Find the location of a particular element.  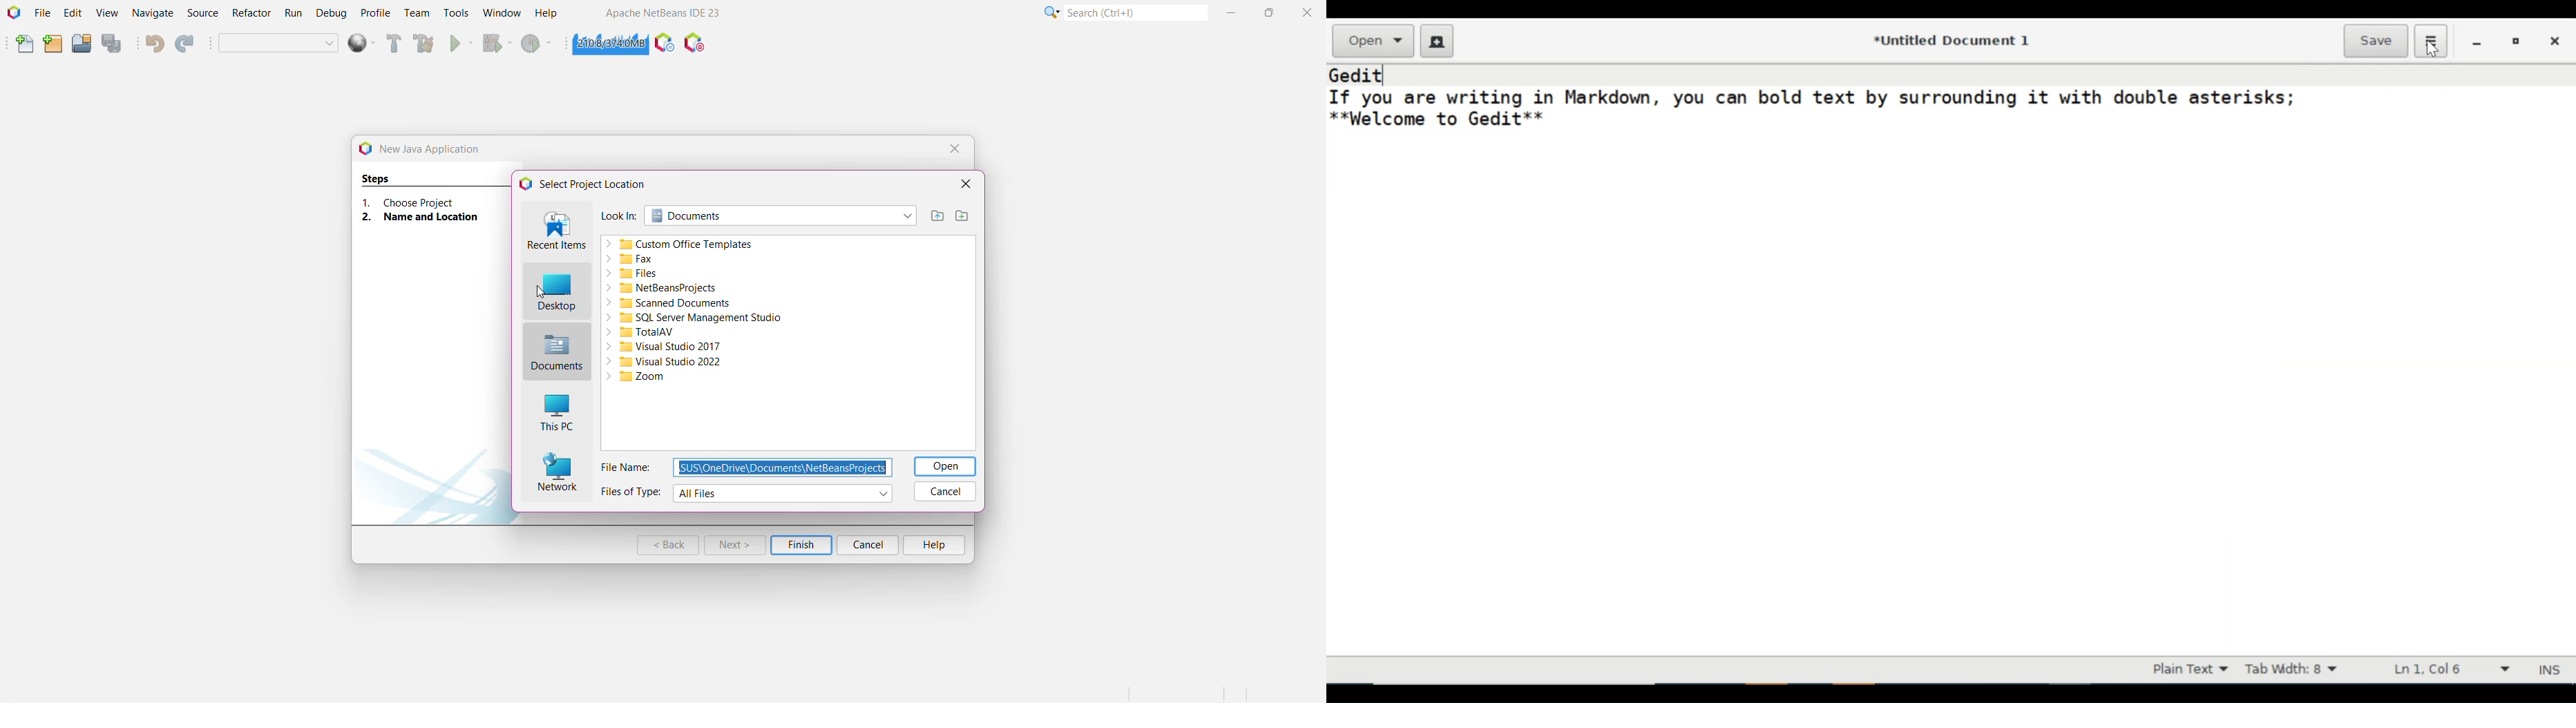

Set Project Configuration is located at coordinates (278, 43).